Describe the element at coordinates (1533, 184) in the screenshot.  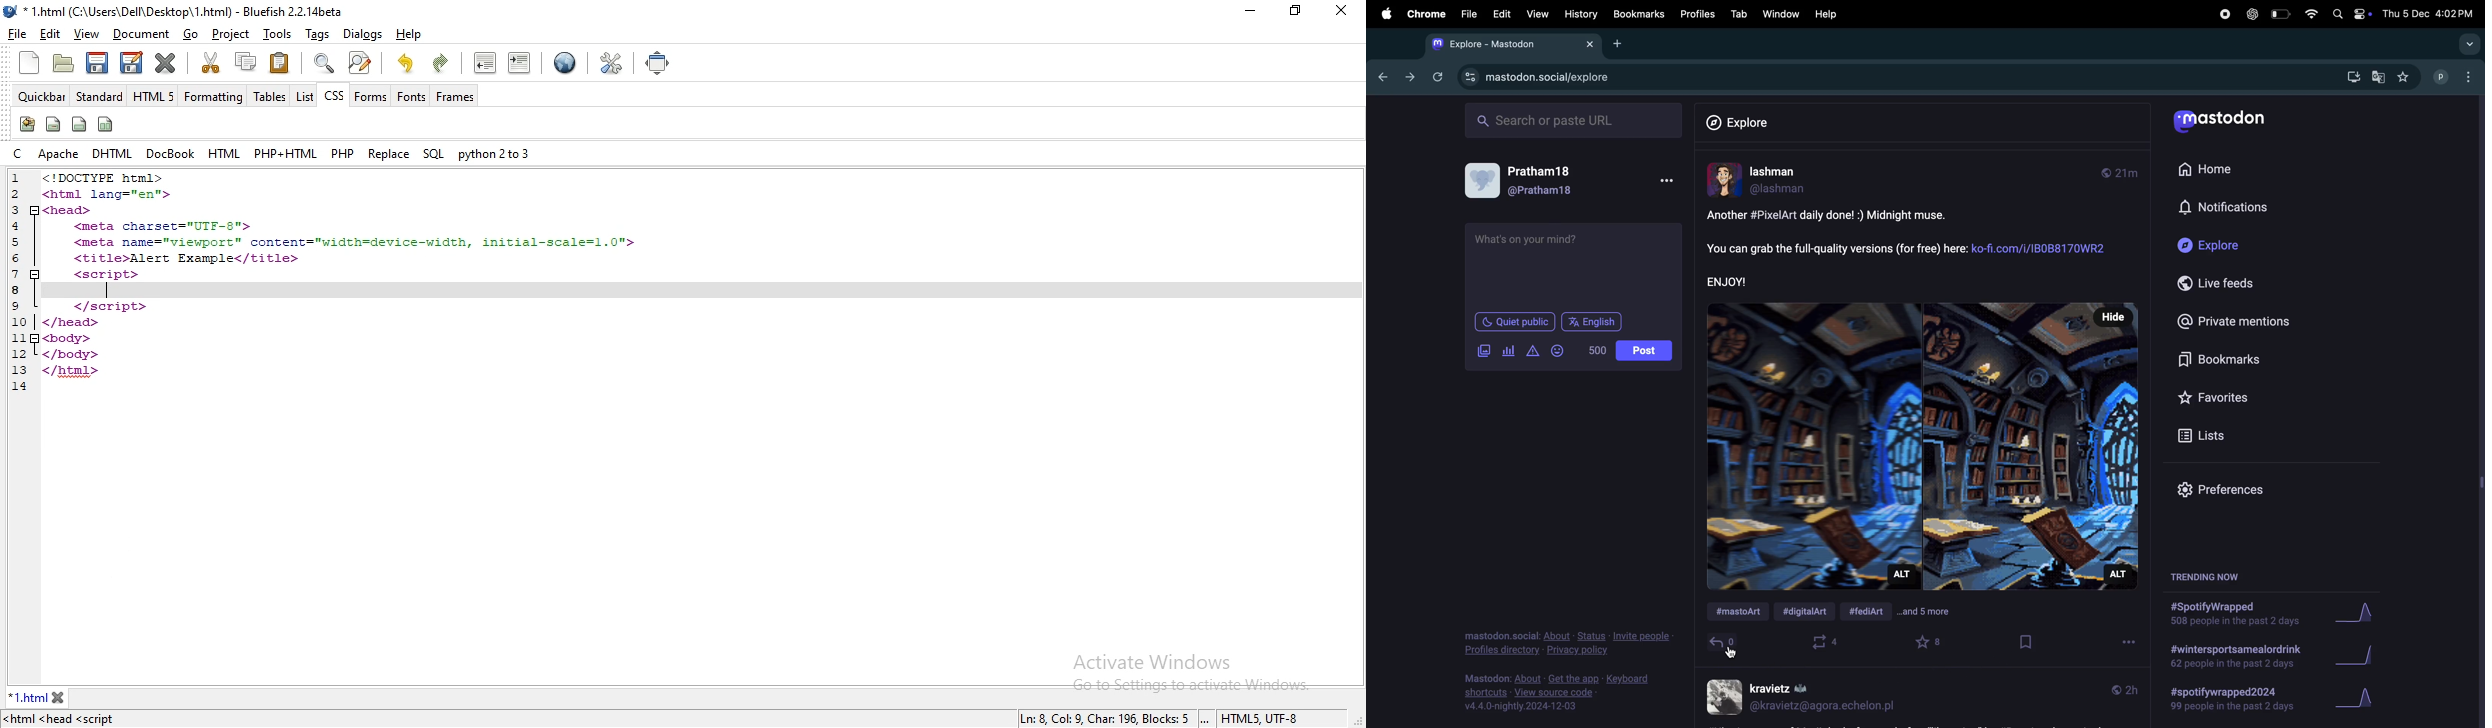
I see `` at that location.